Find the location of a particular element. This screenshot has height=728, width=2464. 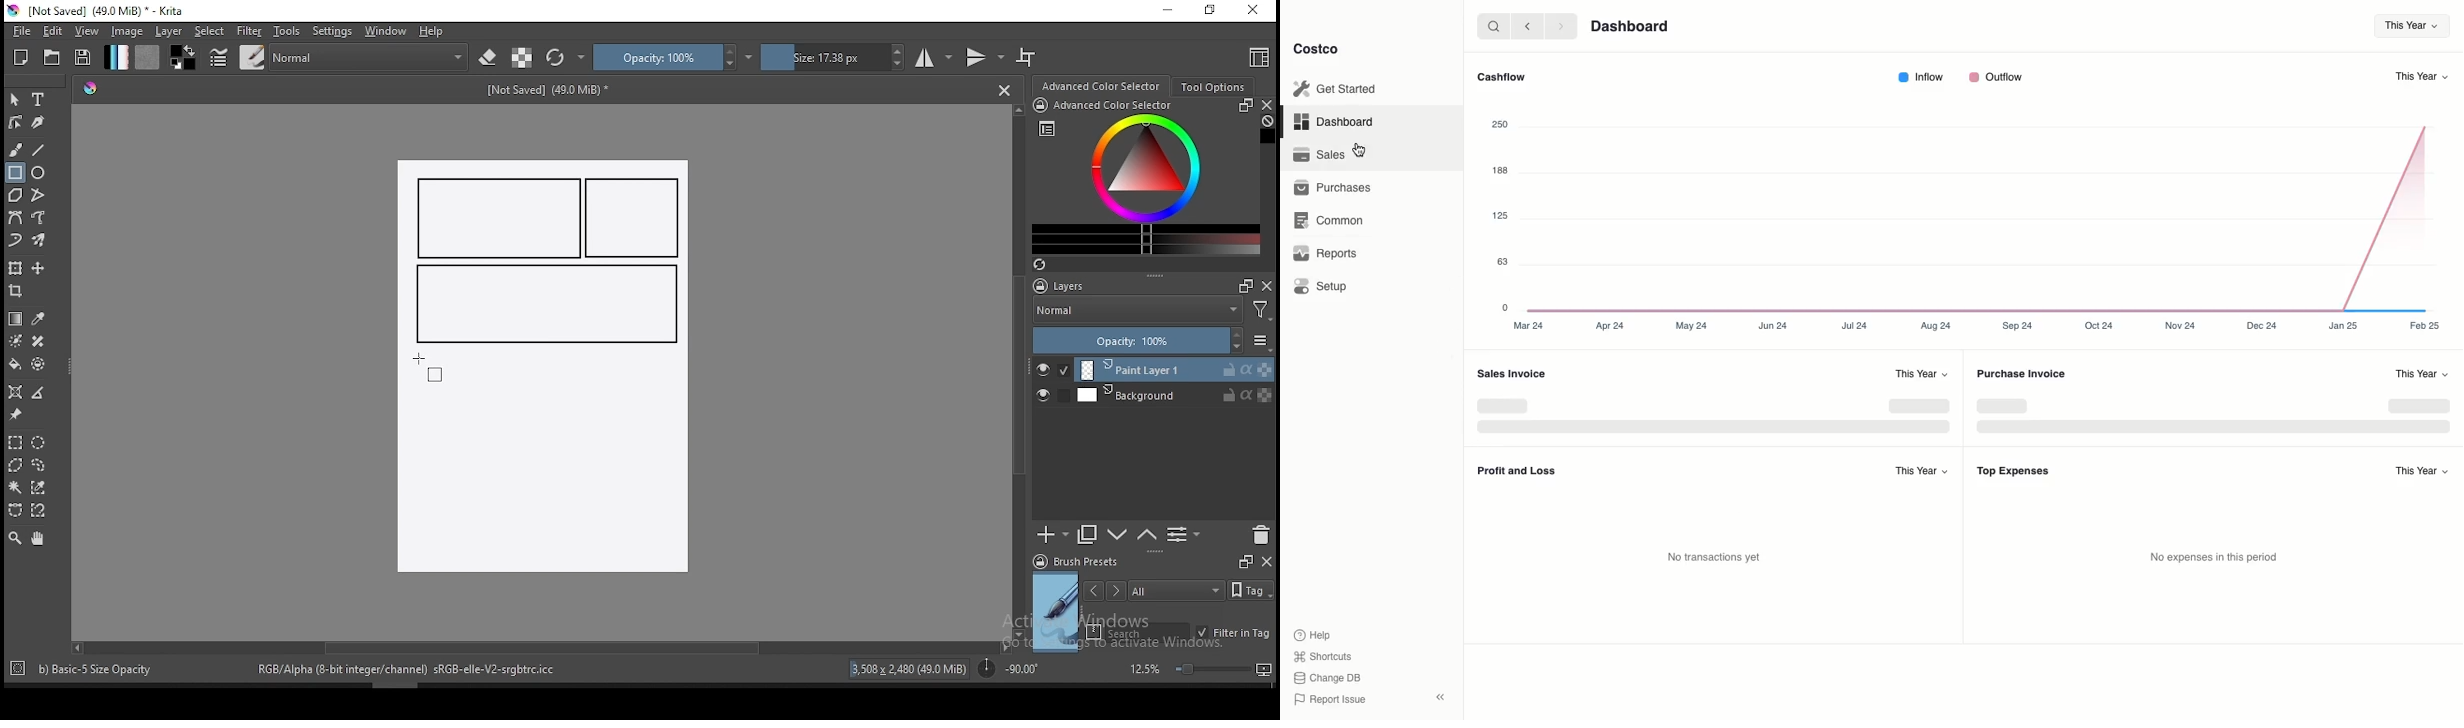

bezier curve tool is located at coordinates (14, 219).